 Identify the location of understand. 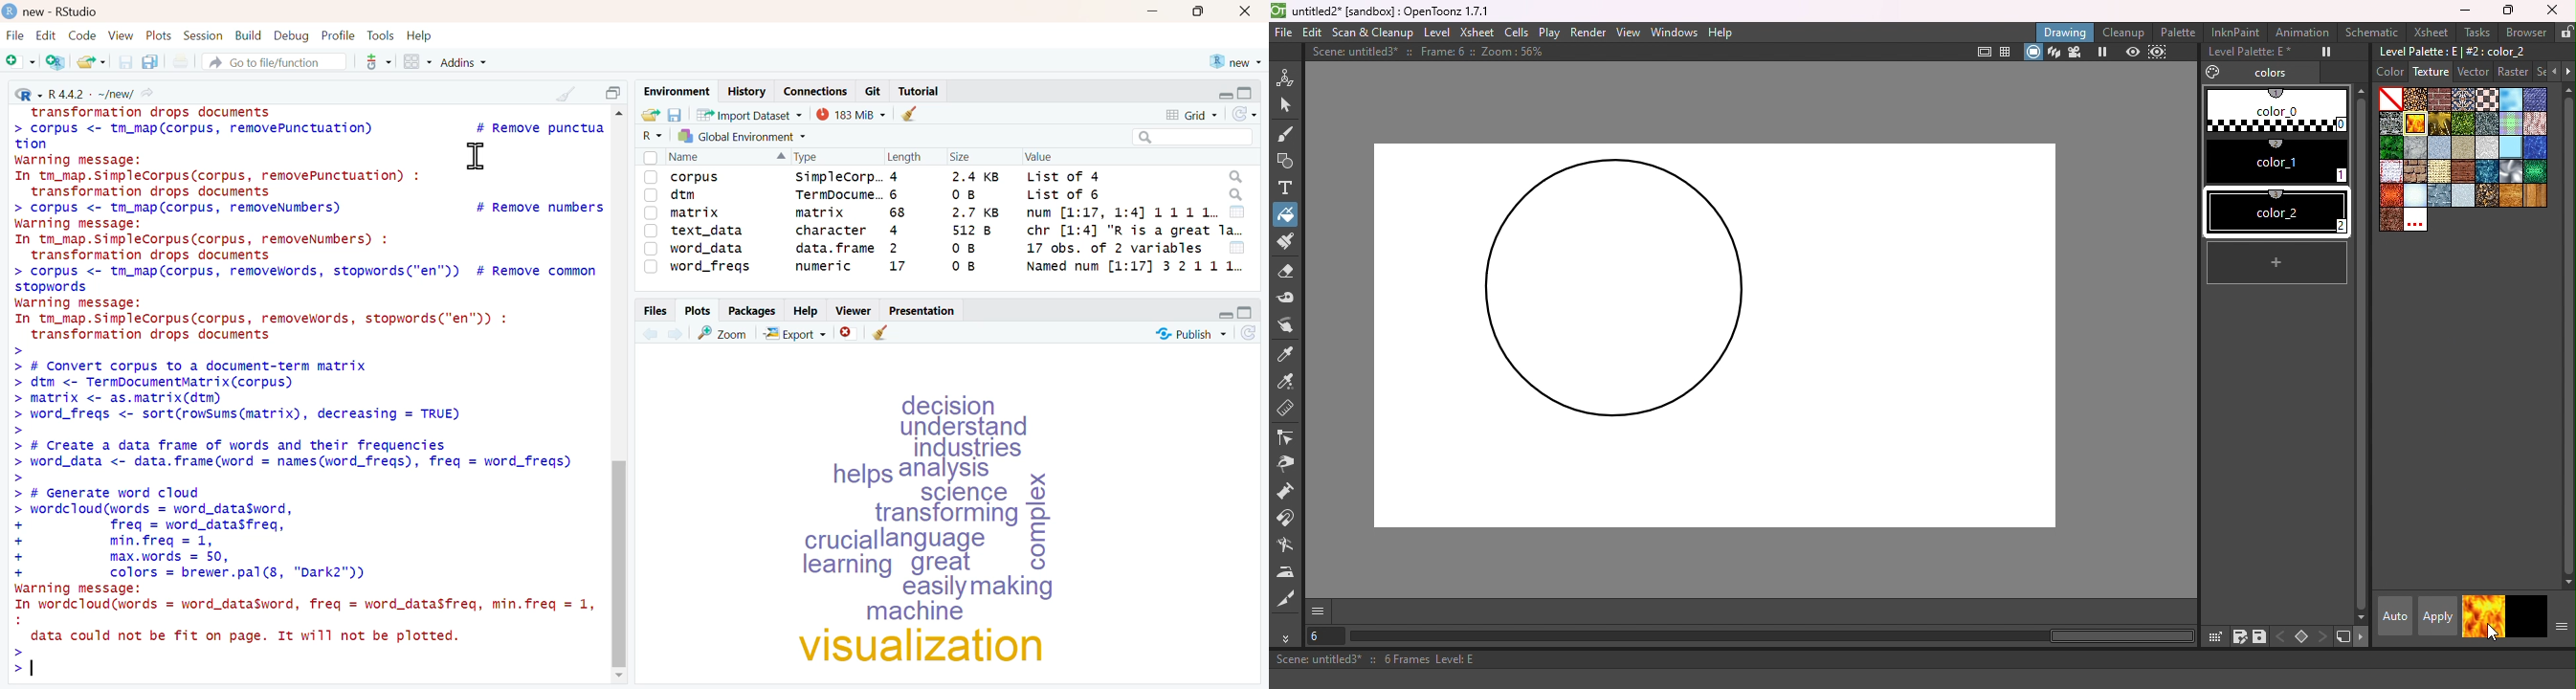
(971, 426).